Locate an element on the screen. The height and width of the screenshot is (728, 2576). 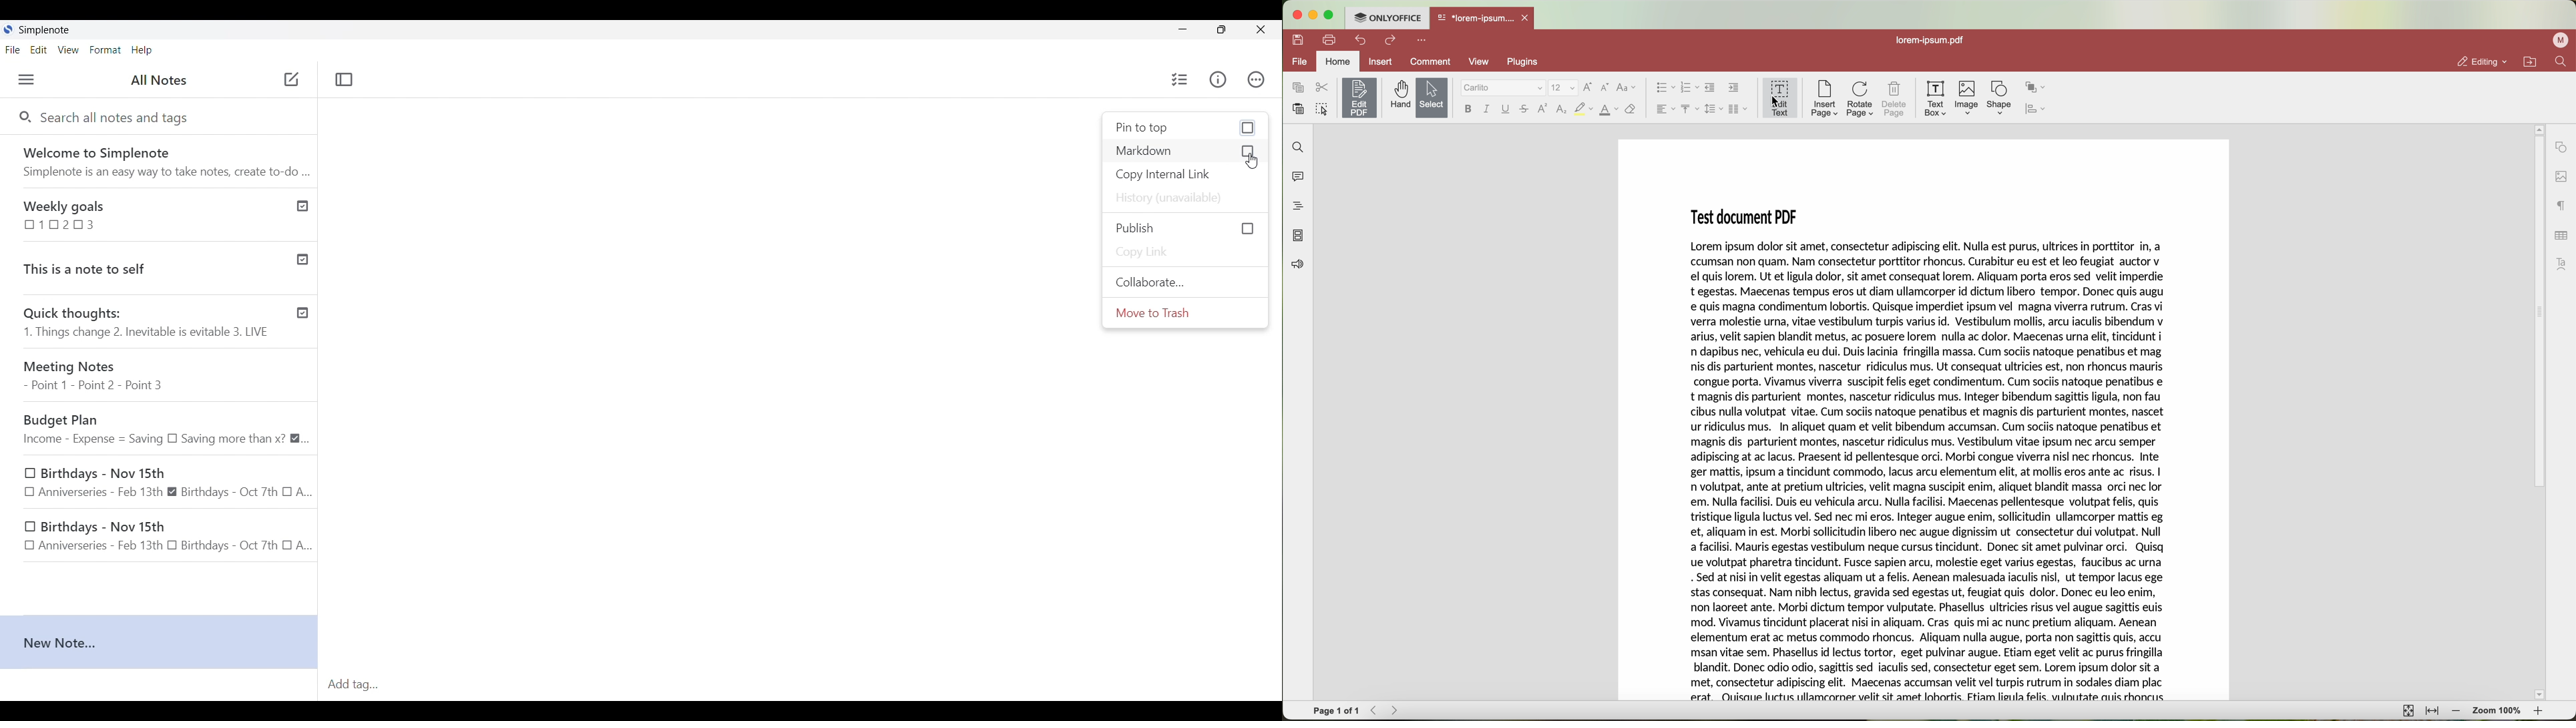
Close interface is located at coordinates (1260, 29).